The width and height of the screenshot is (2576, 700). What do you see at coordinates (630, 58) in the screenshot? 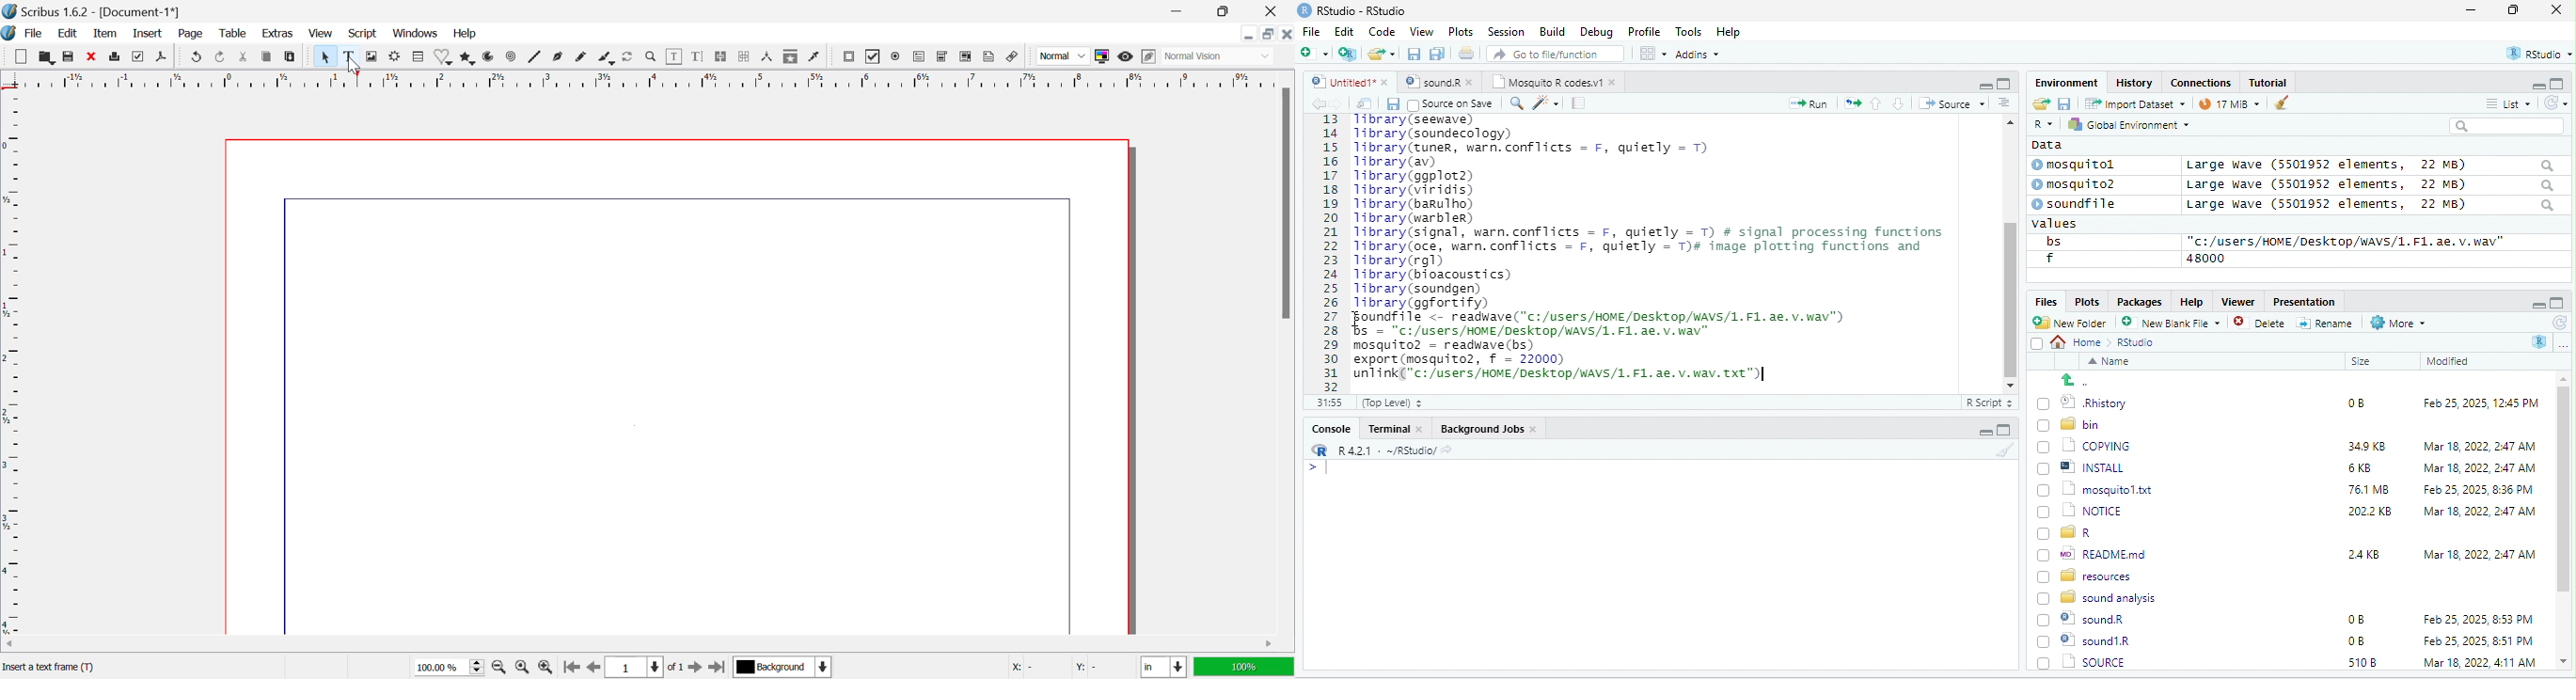
I see `Refresh` at bounding box center [630, 58].